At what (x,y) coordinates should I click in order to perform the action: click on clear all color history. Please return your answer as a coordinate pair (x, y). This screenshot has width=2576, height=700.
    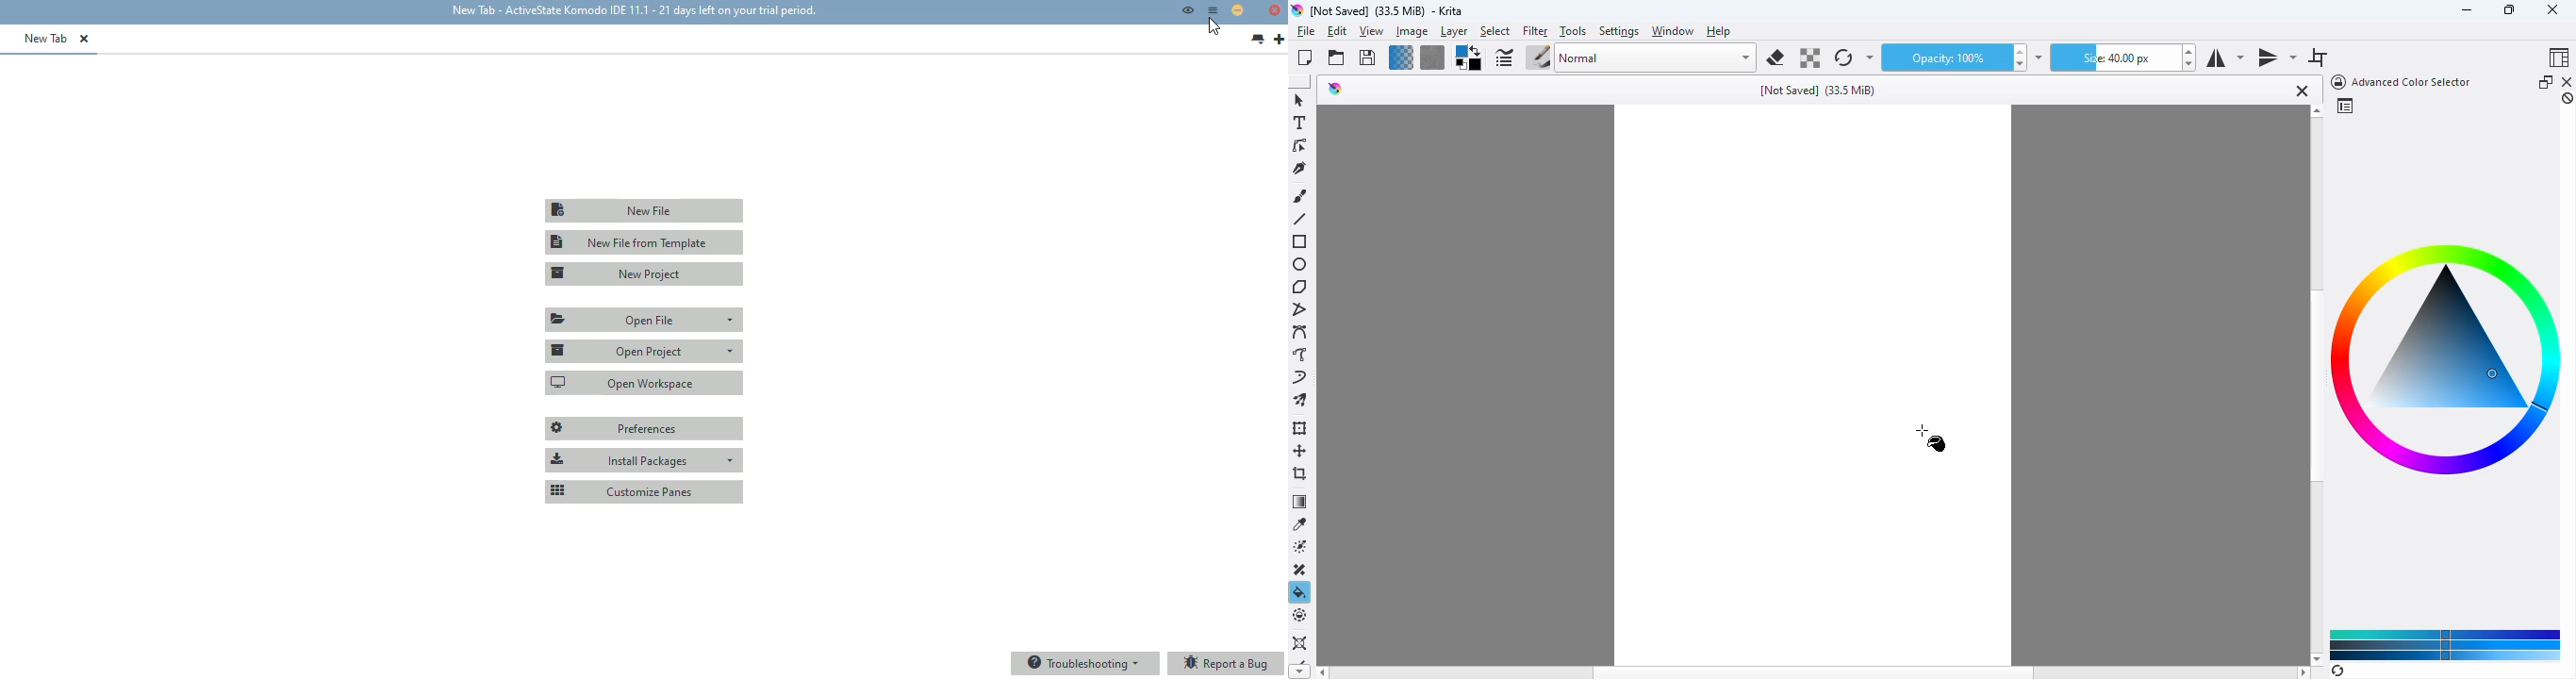
    Looking at the image, I should click on (2568, 98).